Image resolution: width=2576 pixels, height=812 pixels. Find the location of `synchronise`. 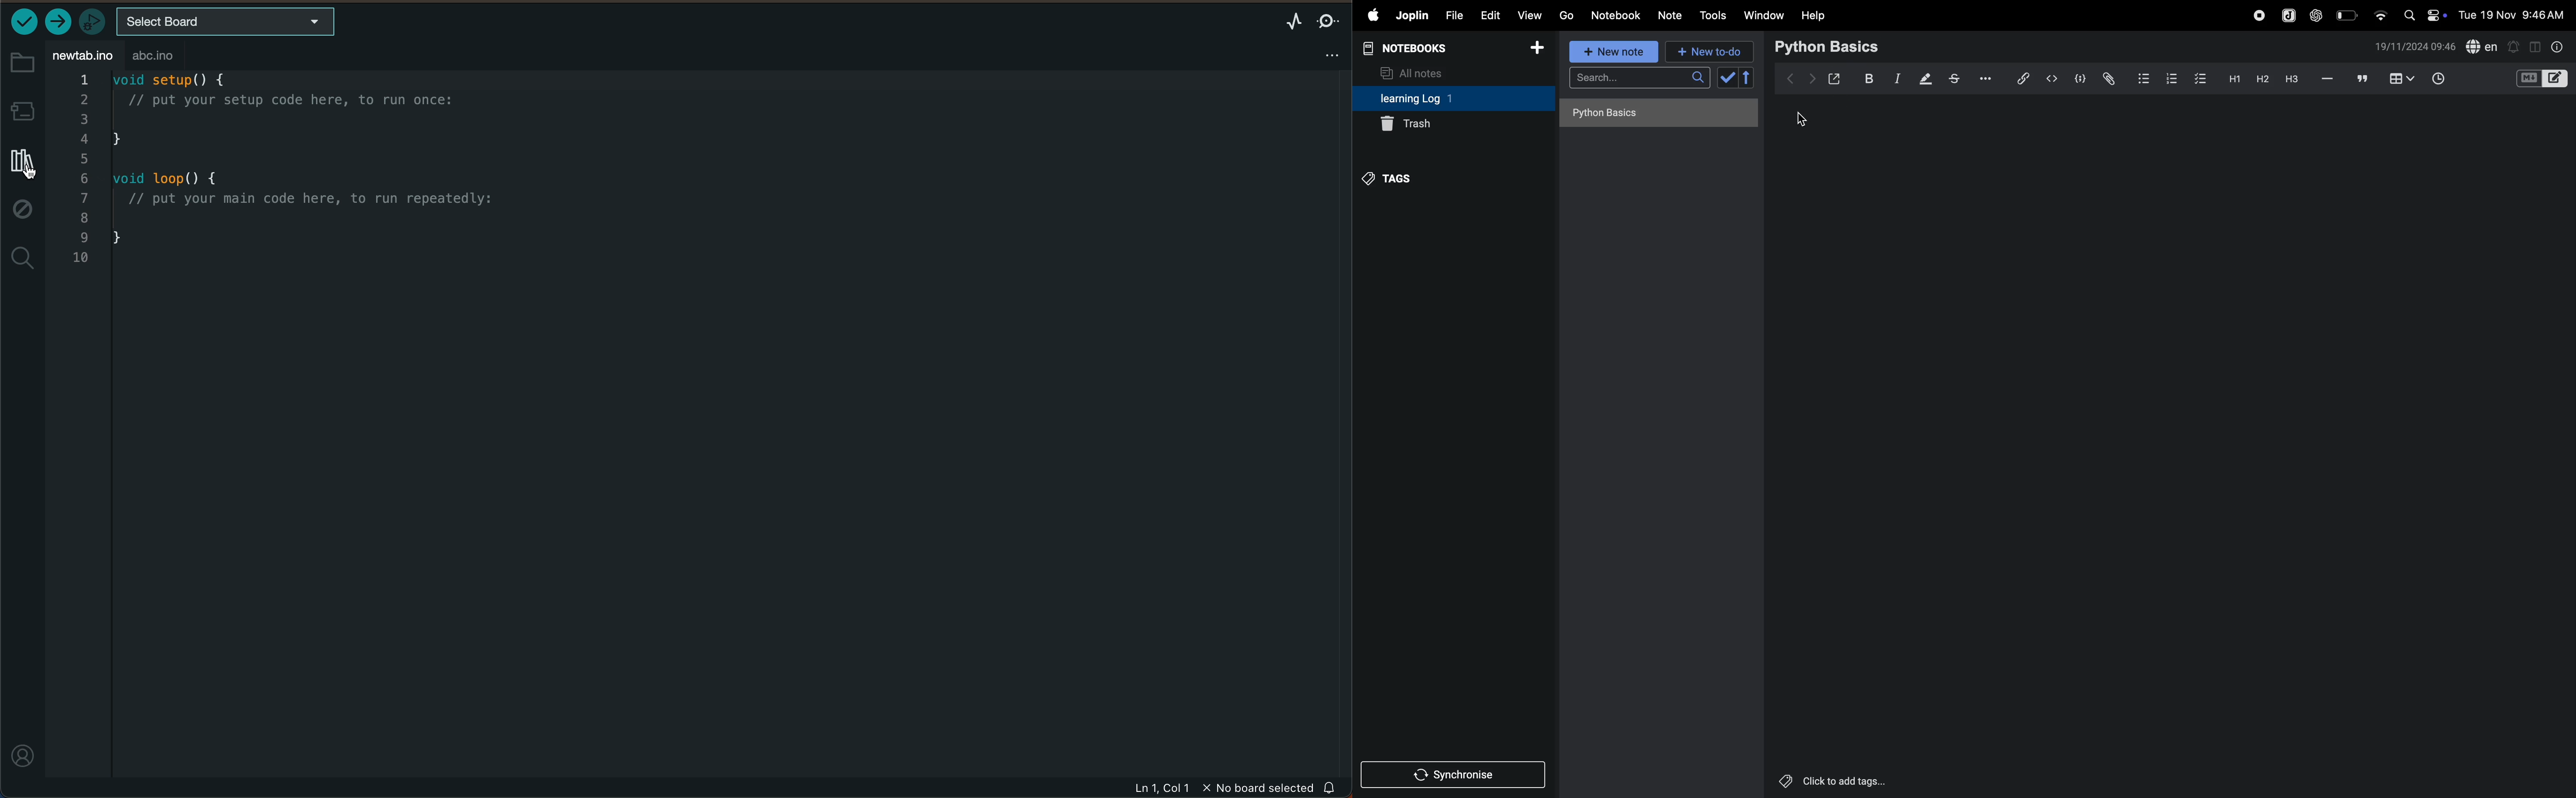

synchronise is located at coordinates (1455, 775).